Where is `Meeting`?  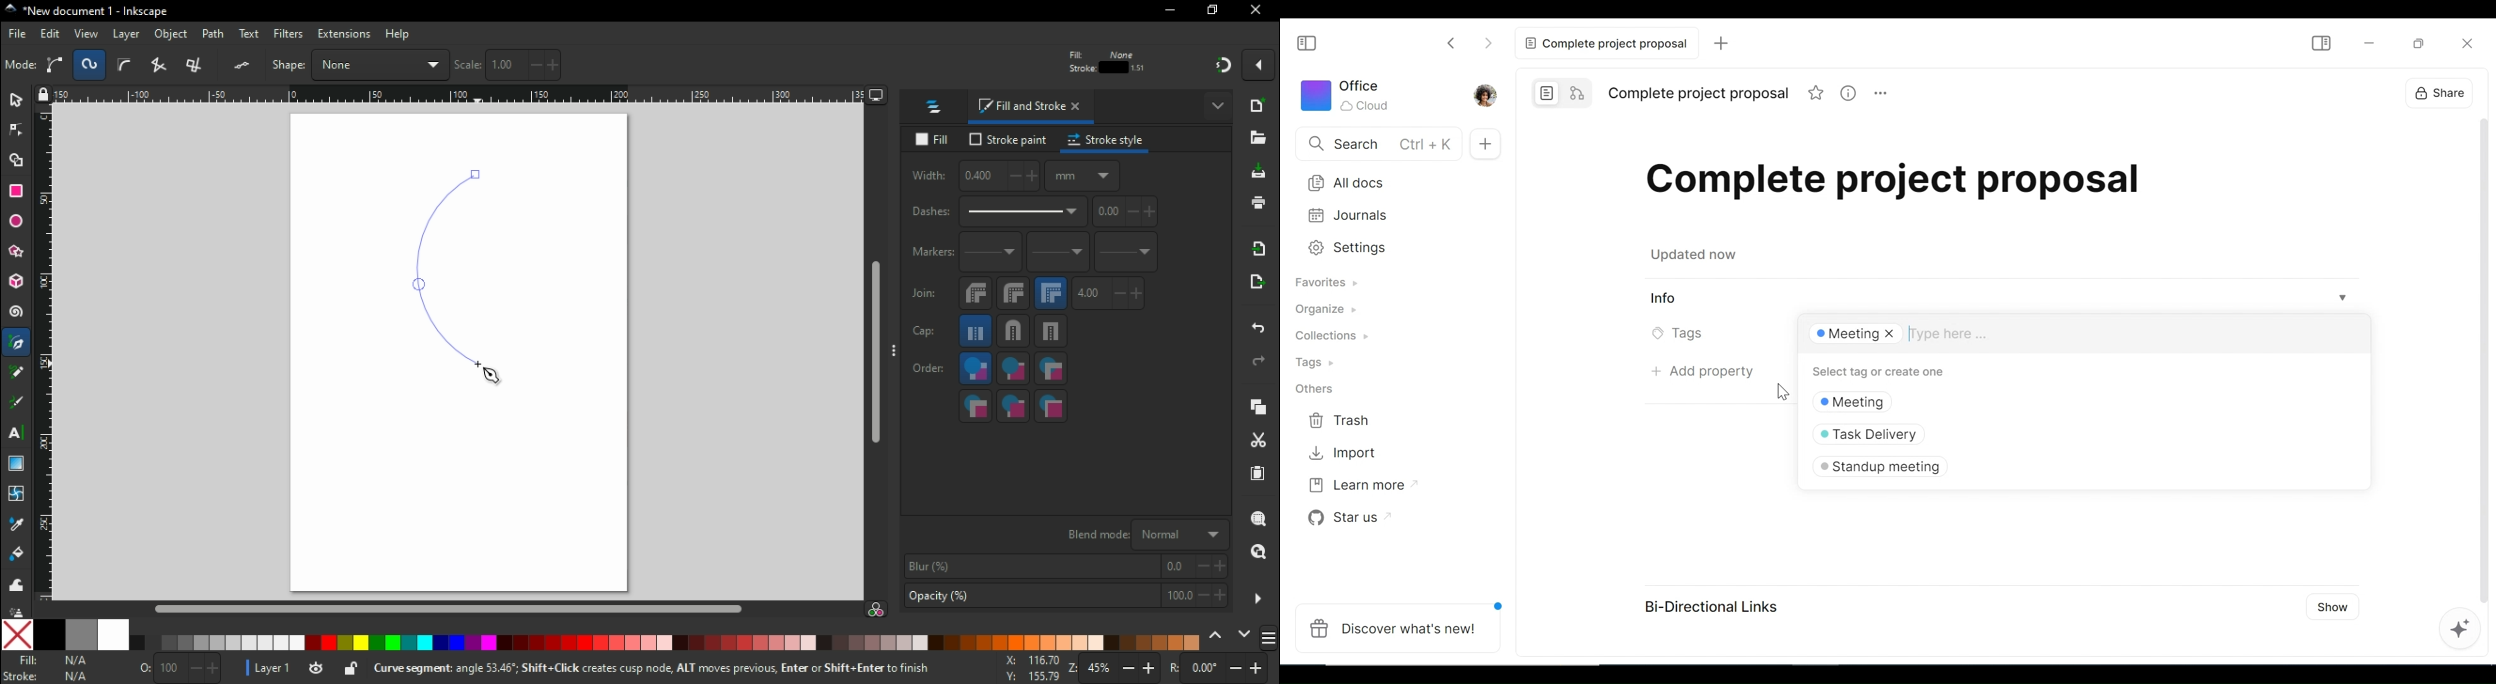
Meeting is located at coordinates (1866, 401).